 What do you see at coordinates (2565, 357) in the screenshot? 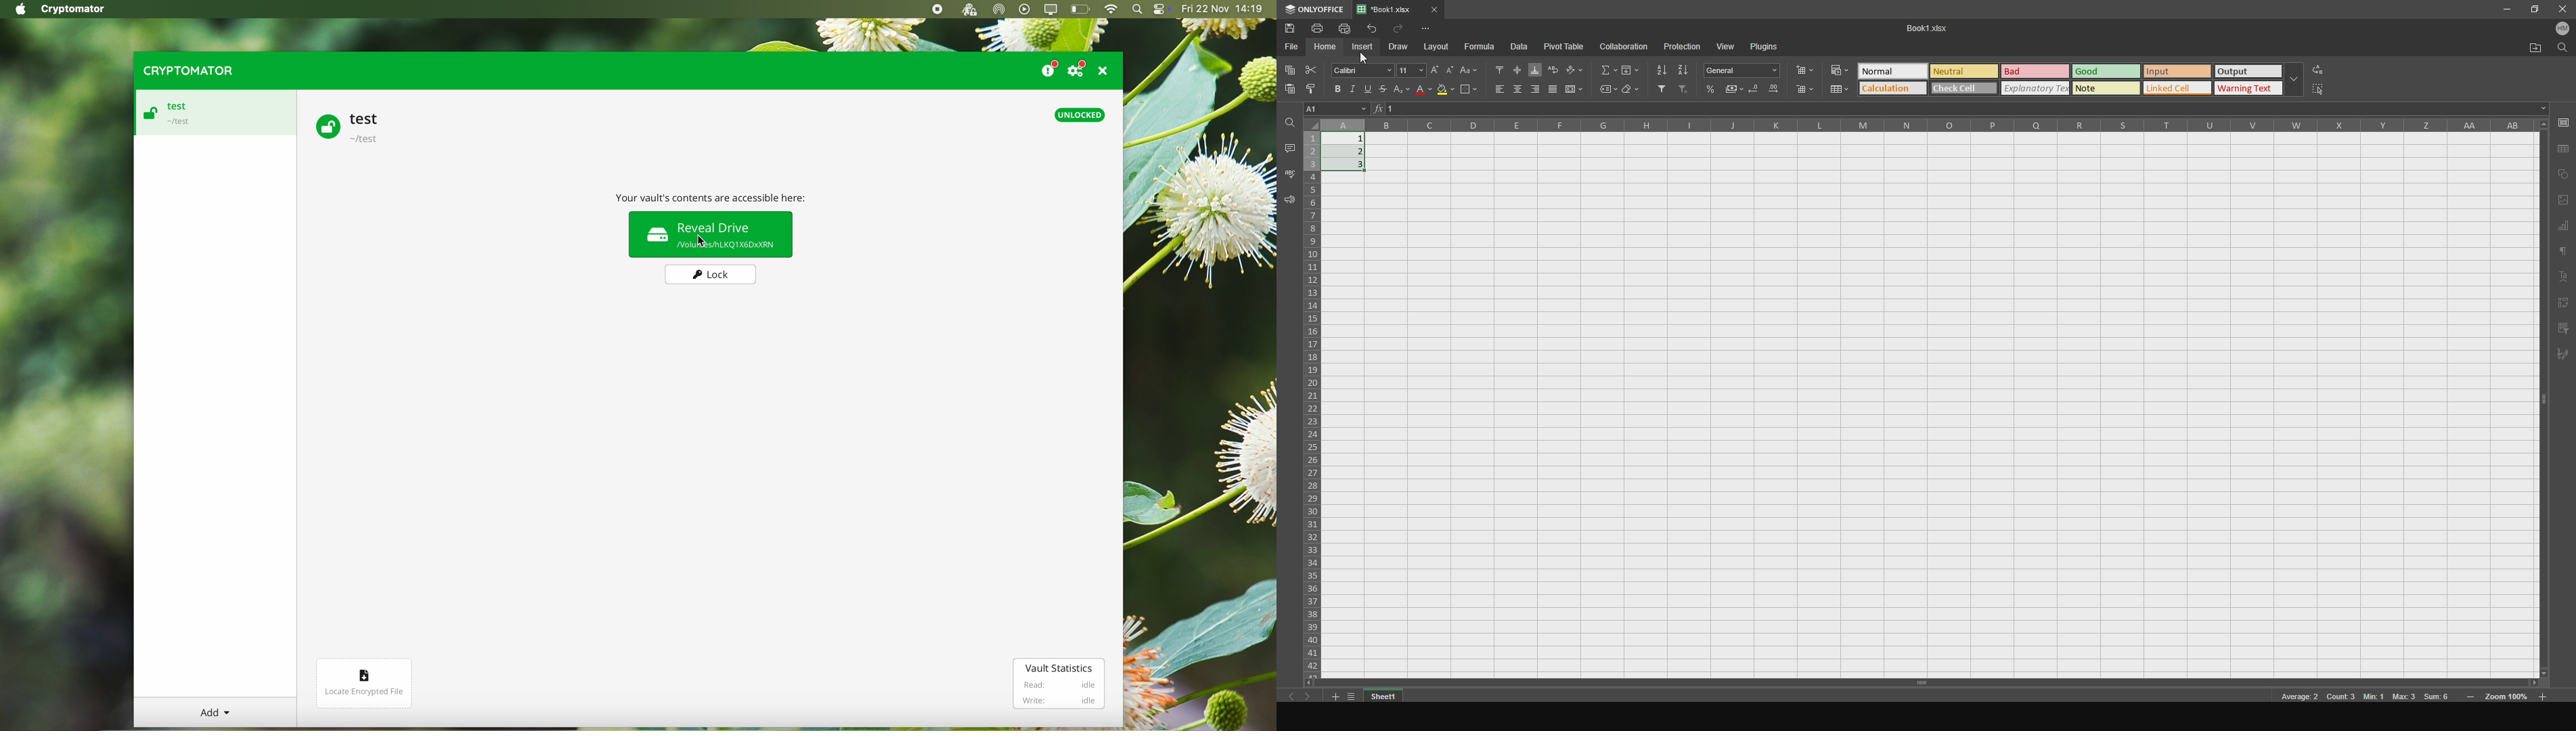
I see `signature` at bounding box center [2565, 357].